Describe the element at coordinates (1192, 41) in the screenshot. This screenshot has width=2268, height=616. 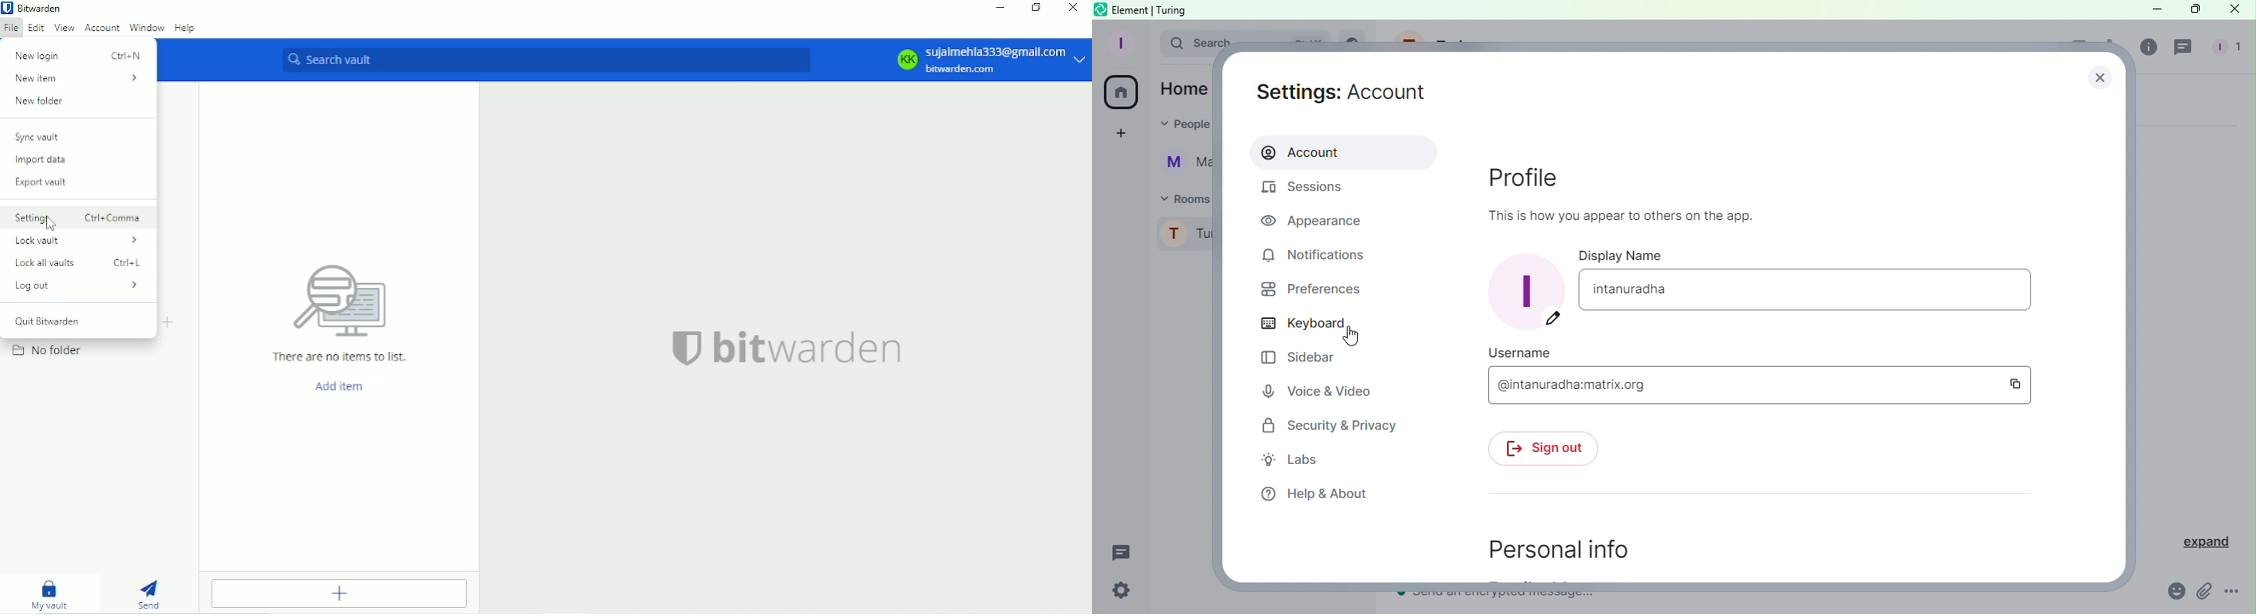
I see `Search bar` at that location.